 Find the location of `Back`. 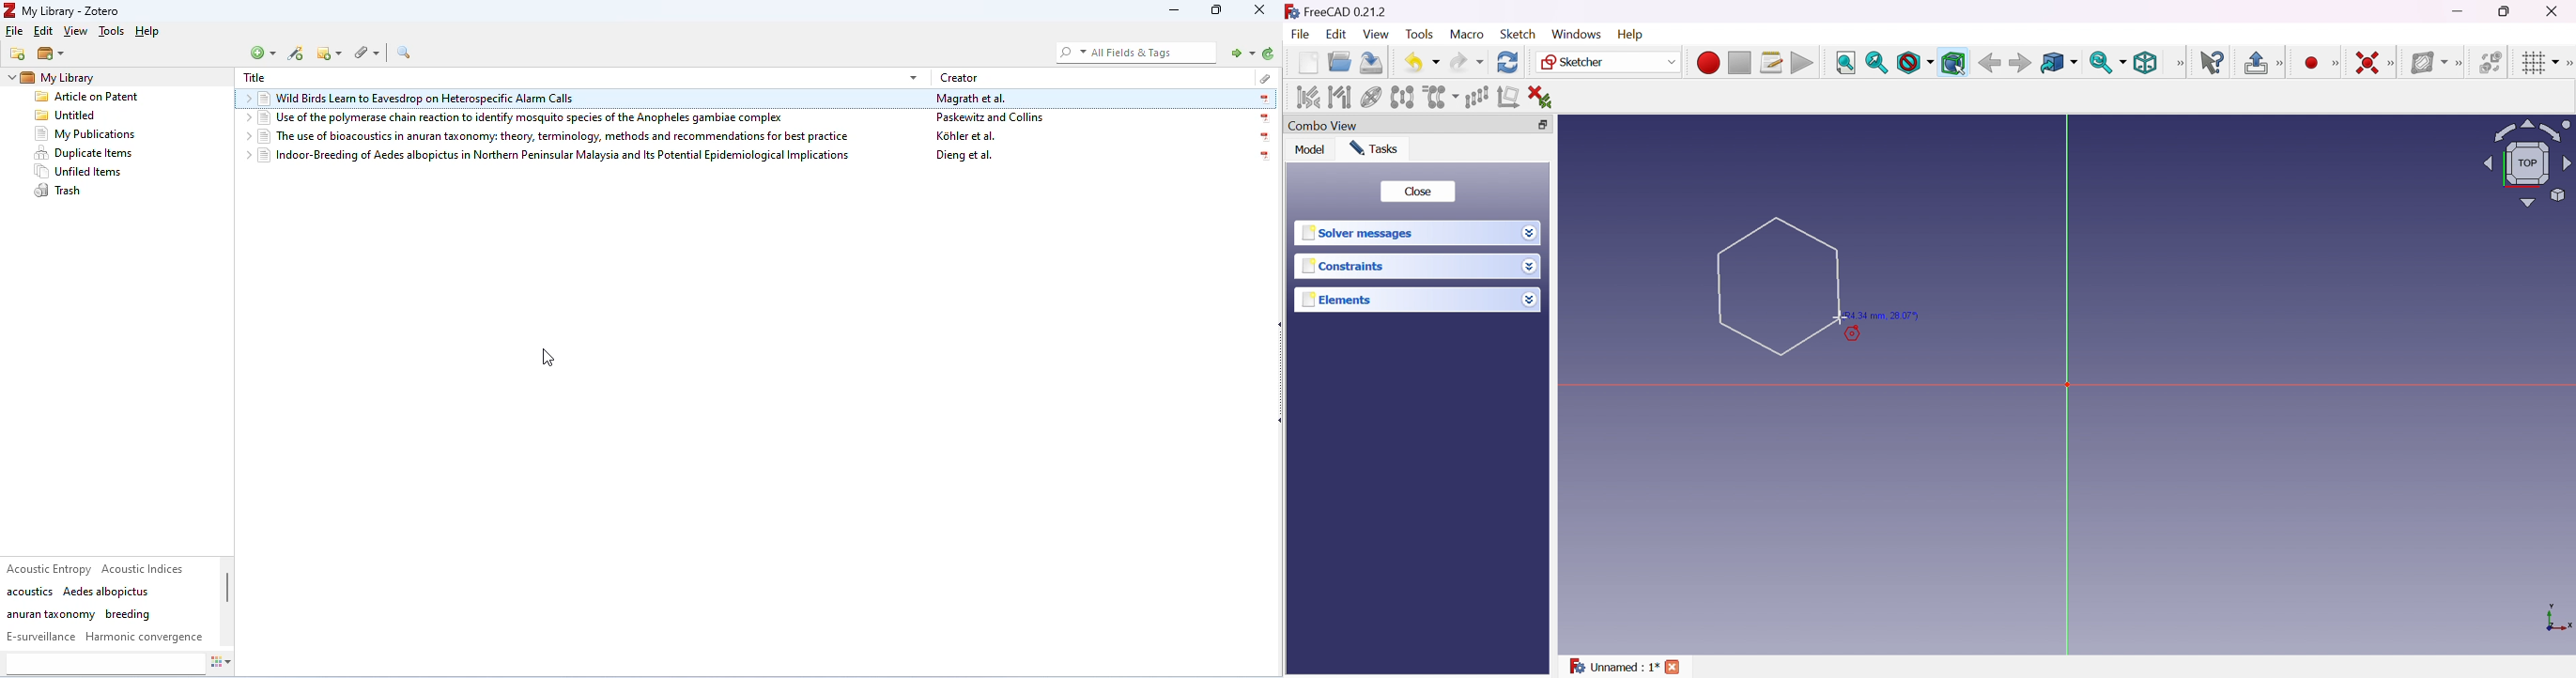

Back is located at coordinates (1987, 63).